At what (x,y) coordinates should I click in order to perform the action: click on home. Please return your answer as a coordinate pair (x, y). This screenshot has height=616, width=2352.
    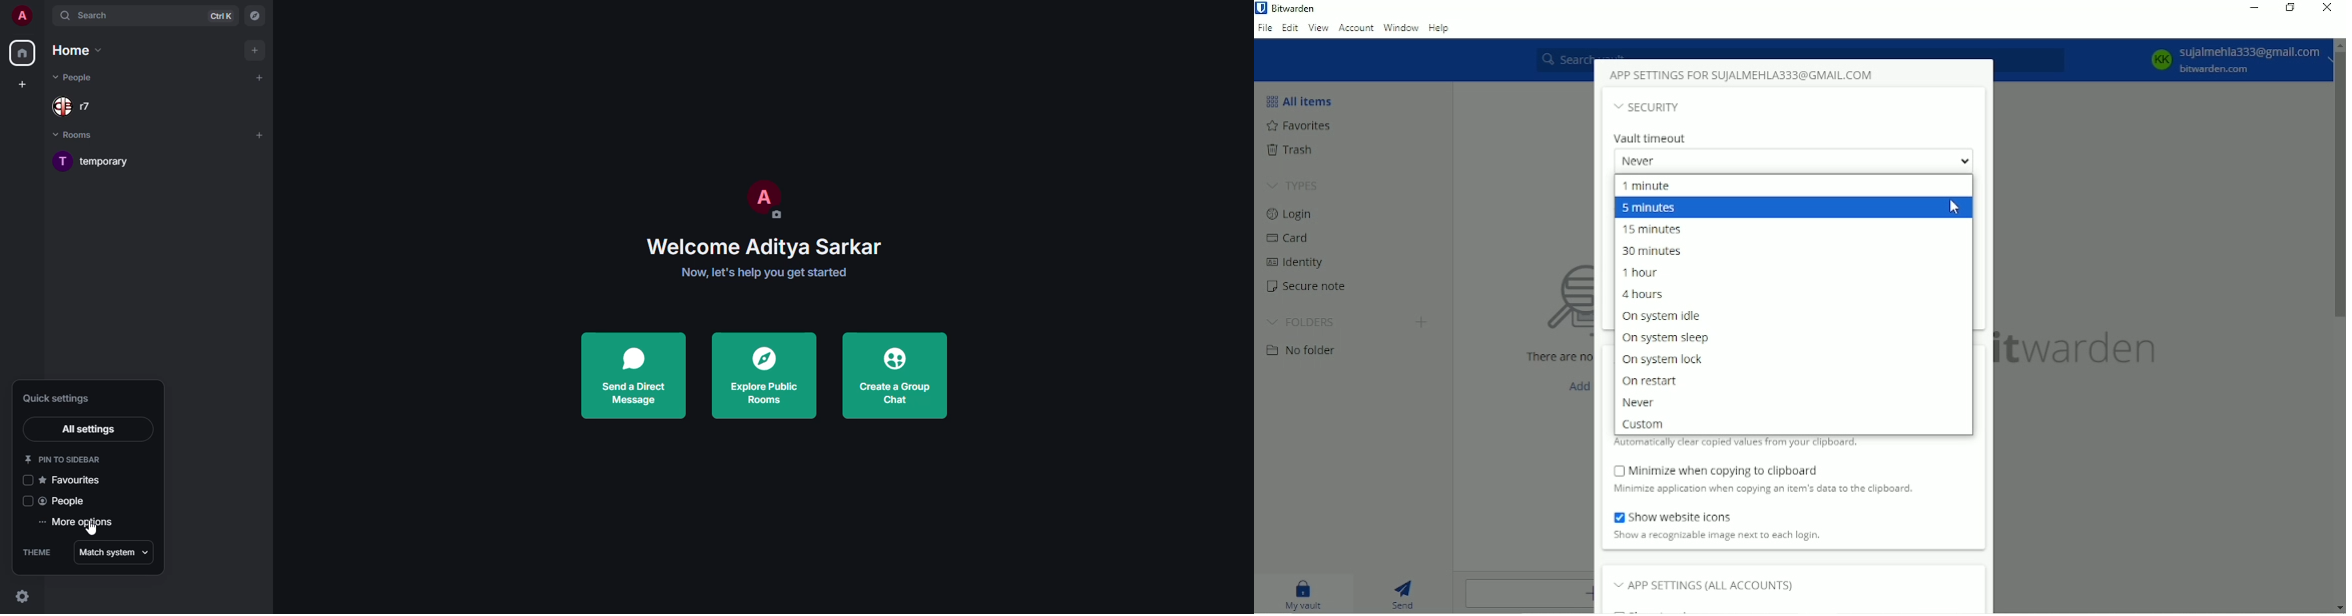
    Looking at the image, I should click on (79, 49).